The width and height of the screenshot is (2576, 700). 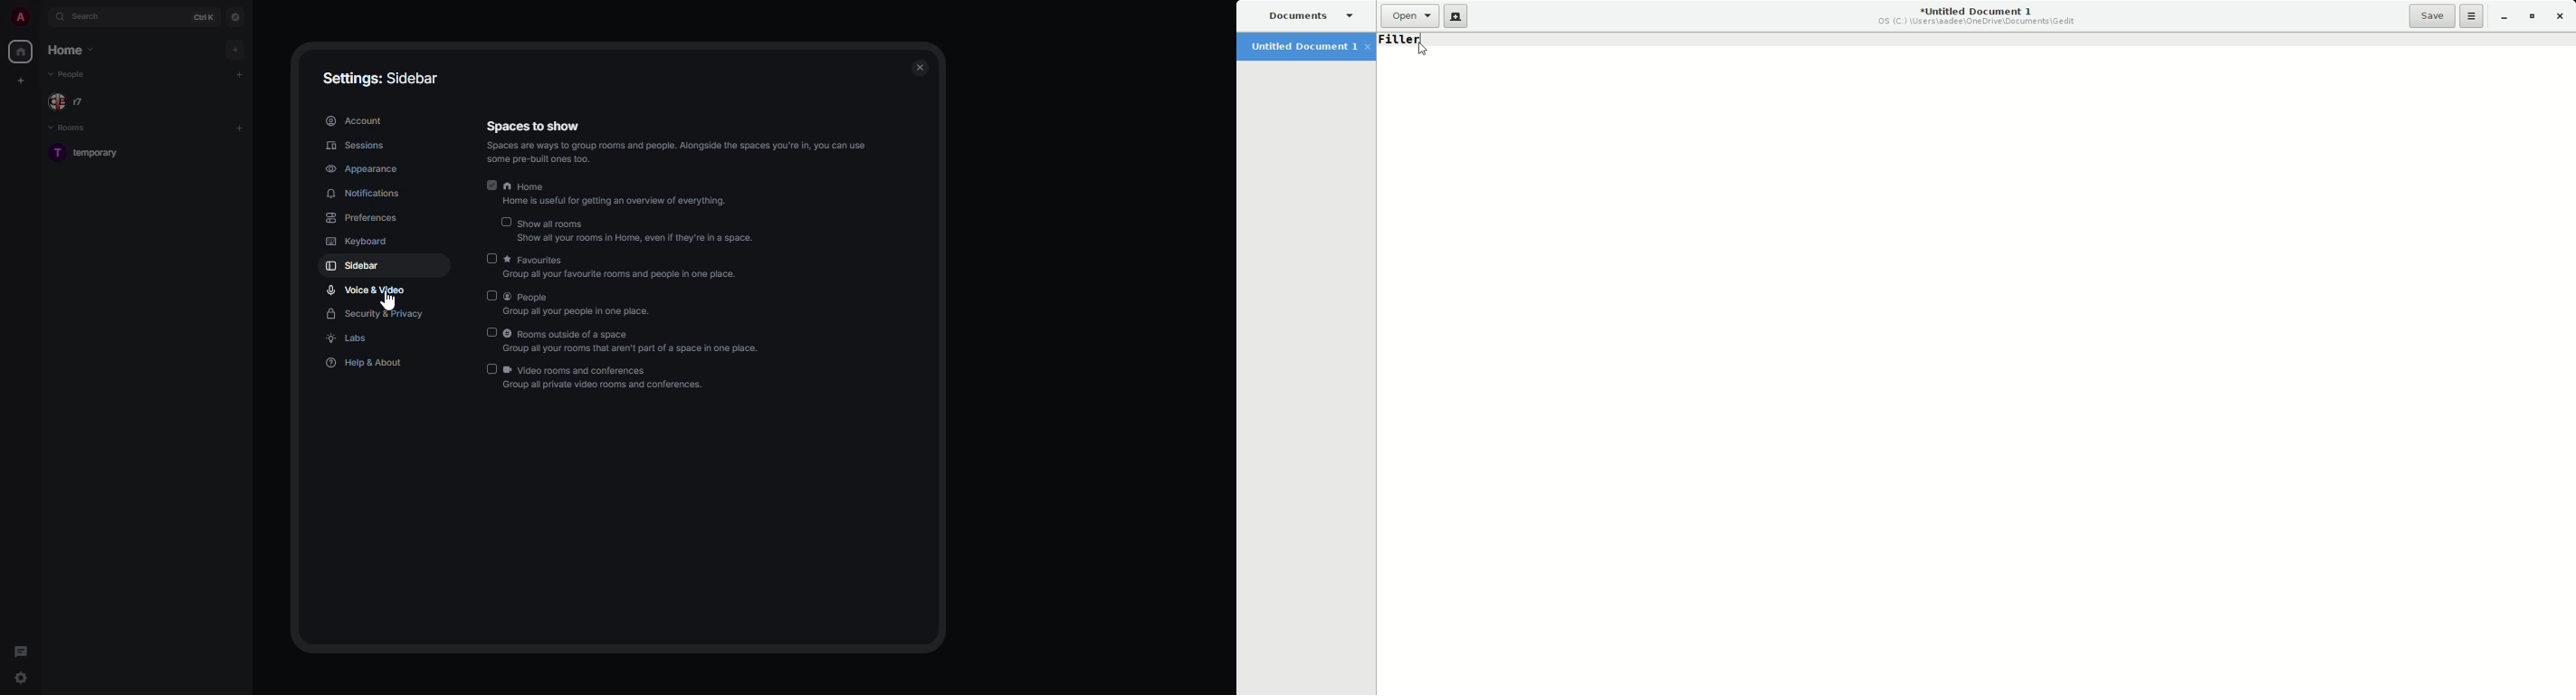 I want to click on disabled, so click(x=489, y=333).